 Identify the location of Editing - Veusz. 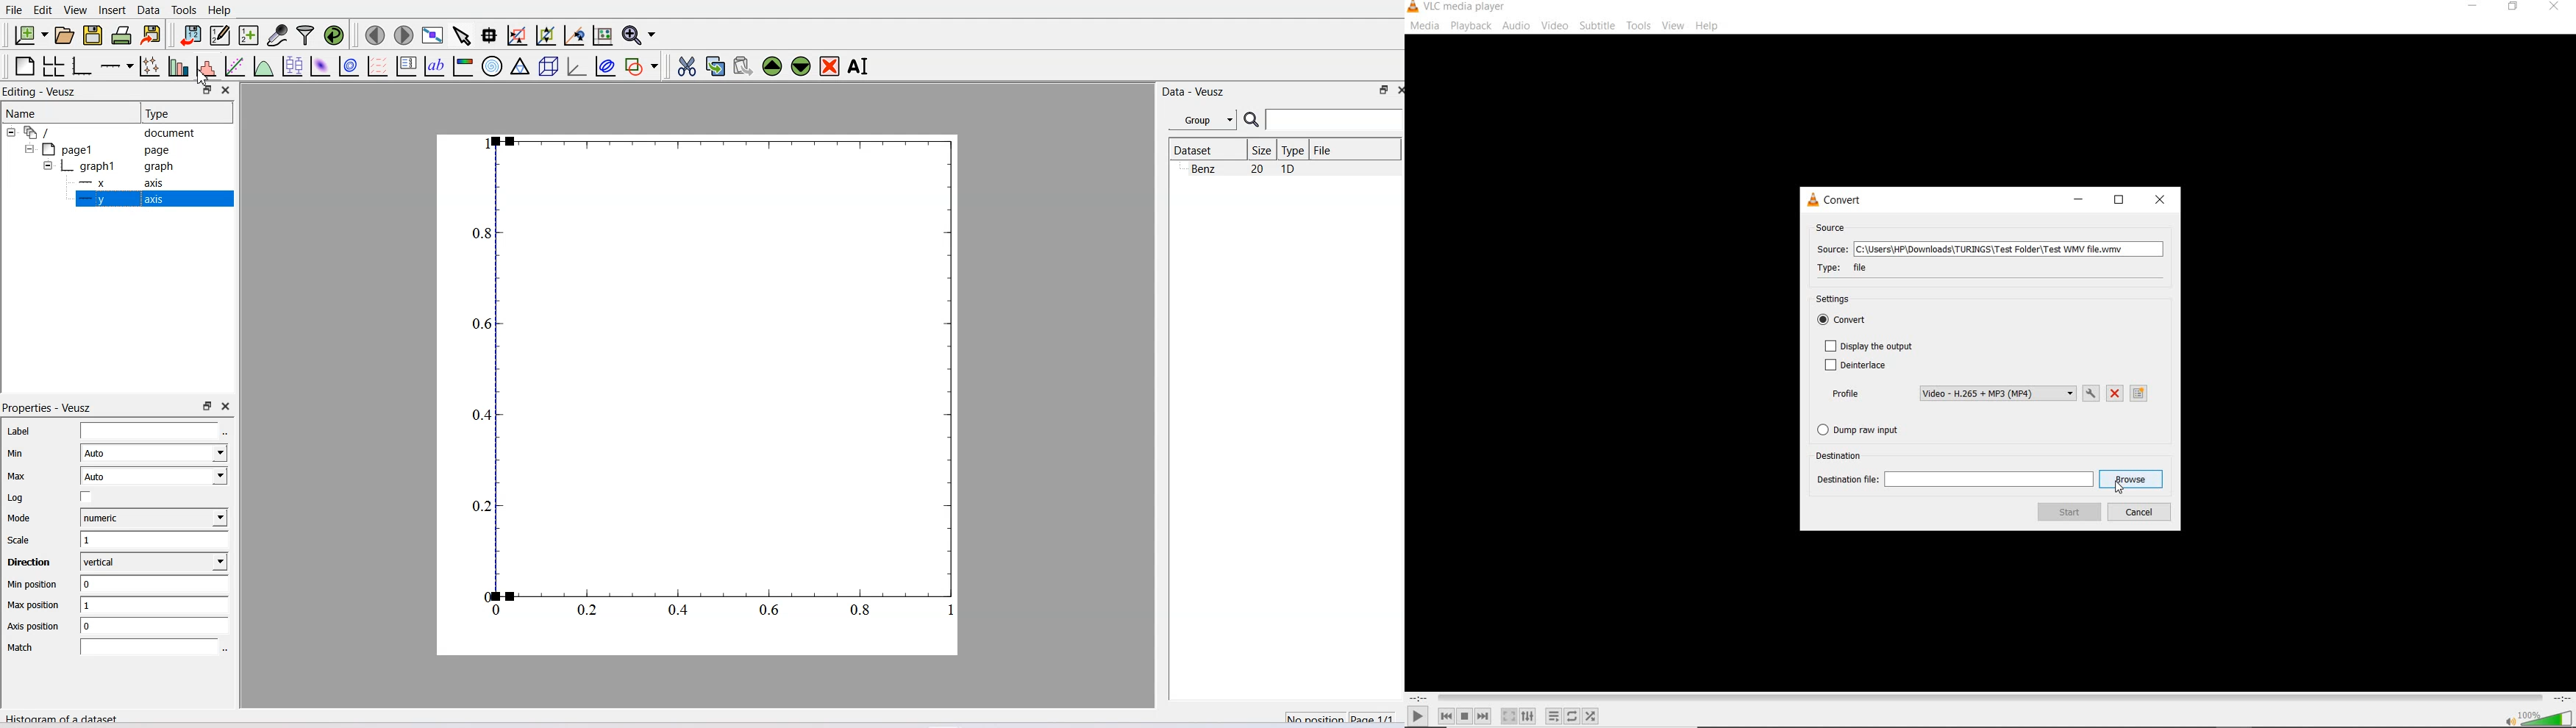
(41, 90).